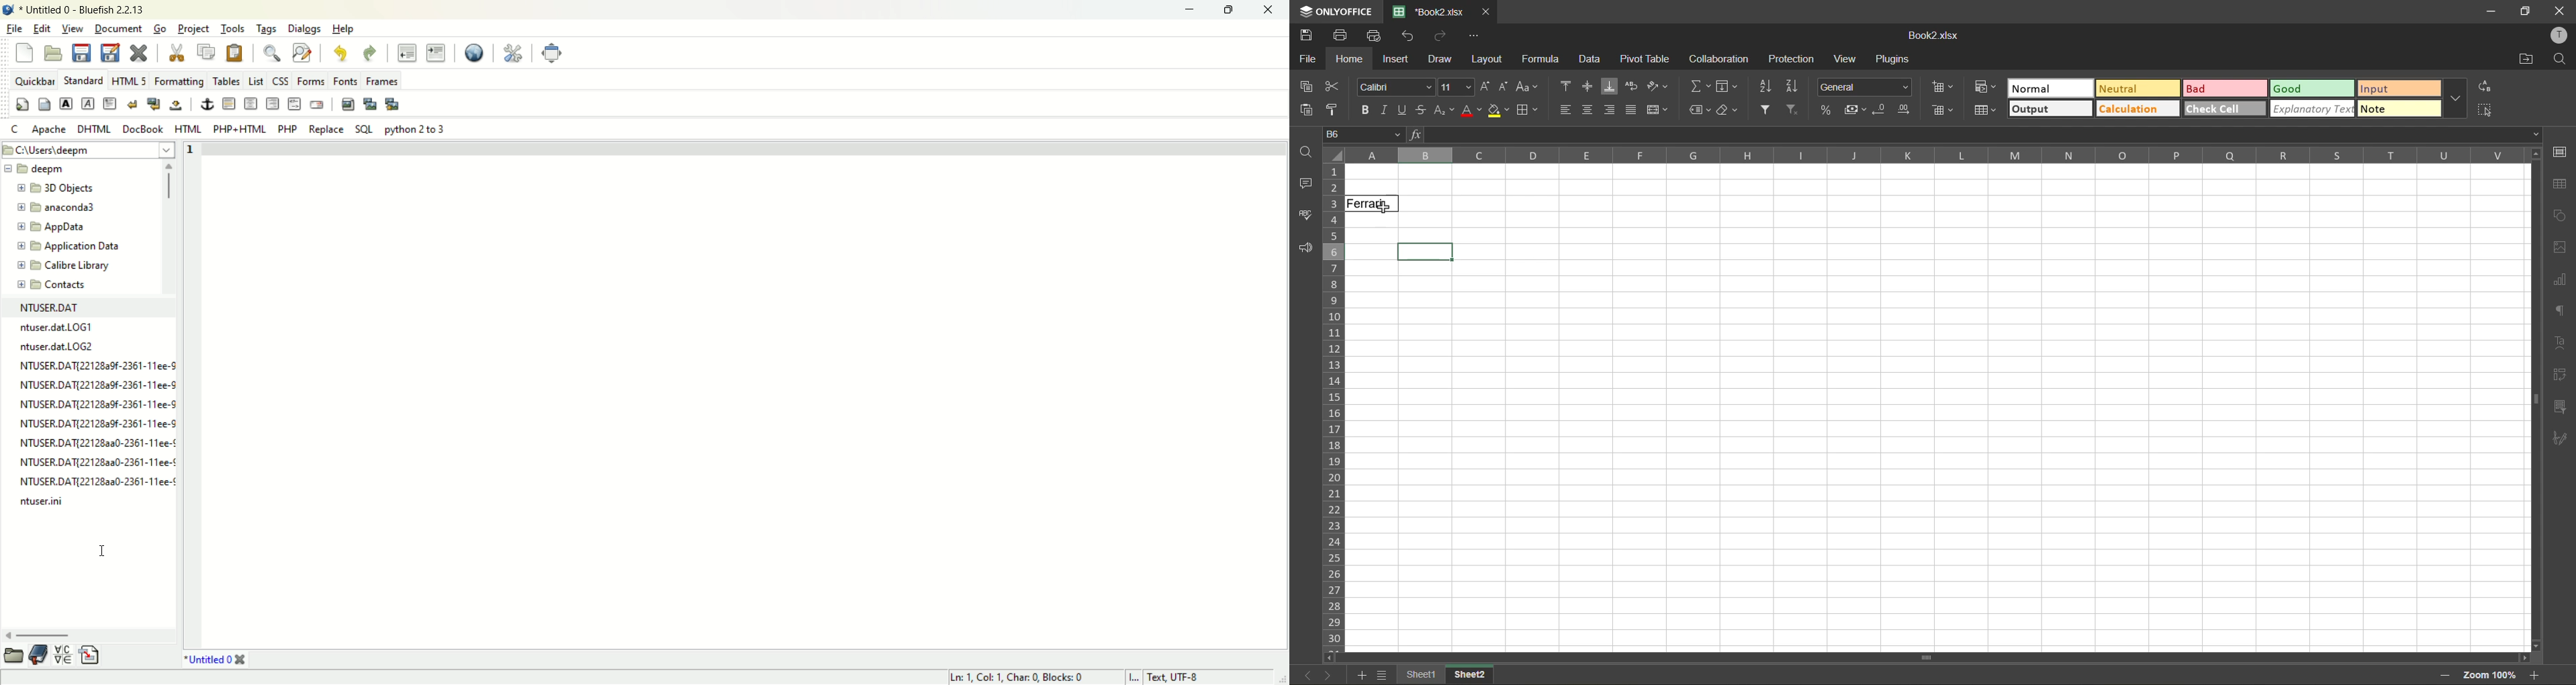 The image size is (2576, 700). What do you see at coordinates (160, 29) in the screenshot?
I see `go` at bounding box center [160, 29].